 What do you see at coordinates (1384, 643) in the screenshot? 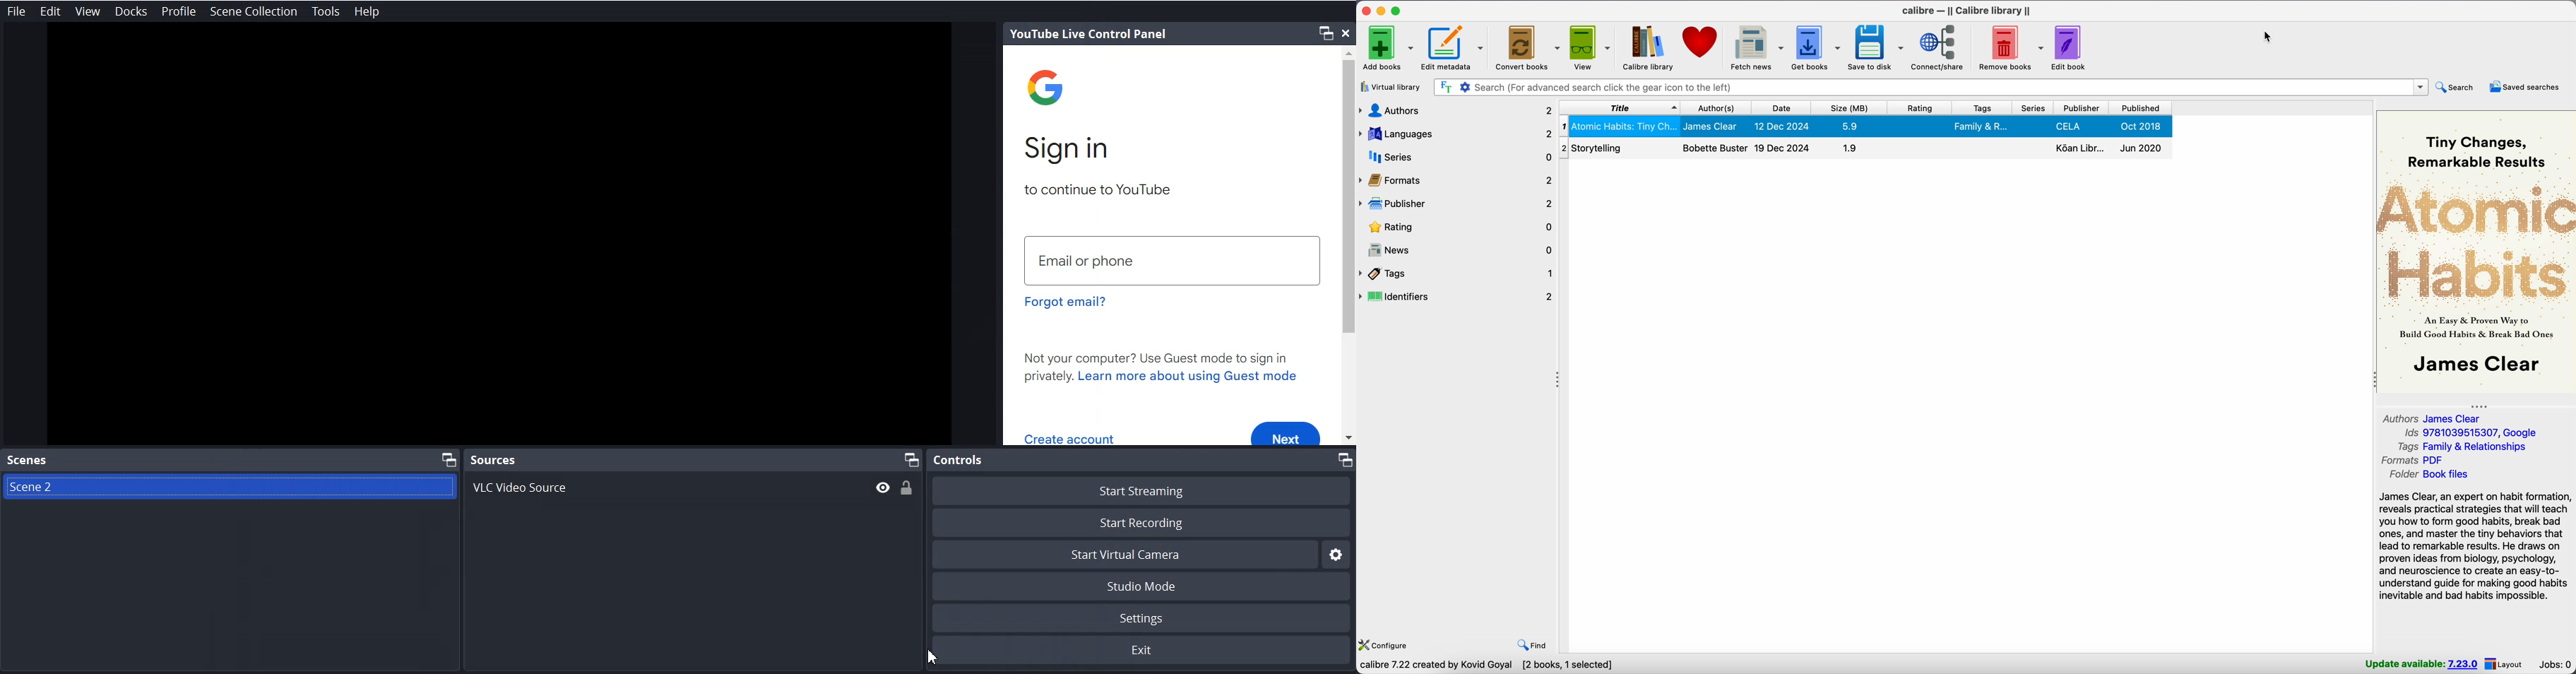
I see `configure` at bounding box center [1384, 643].